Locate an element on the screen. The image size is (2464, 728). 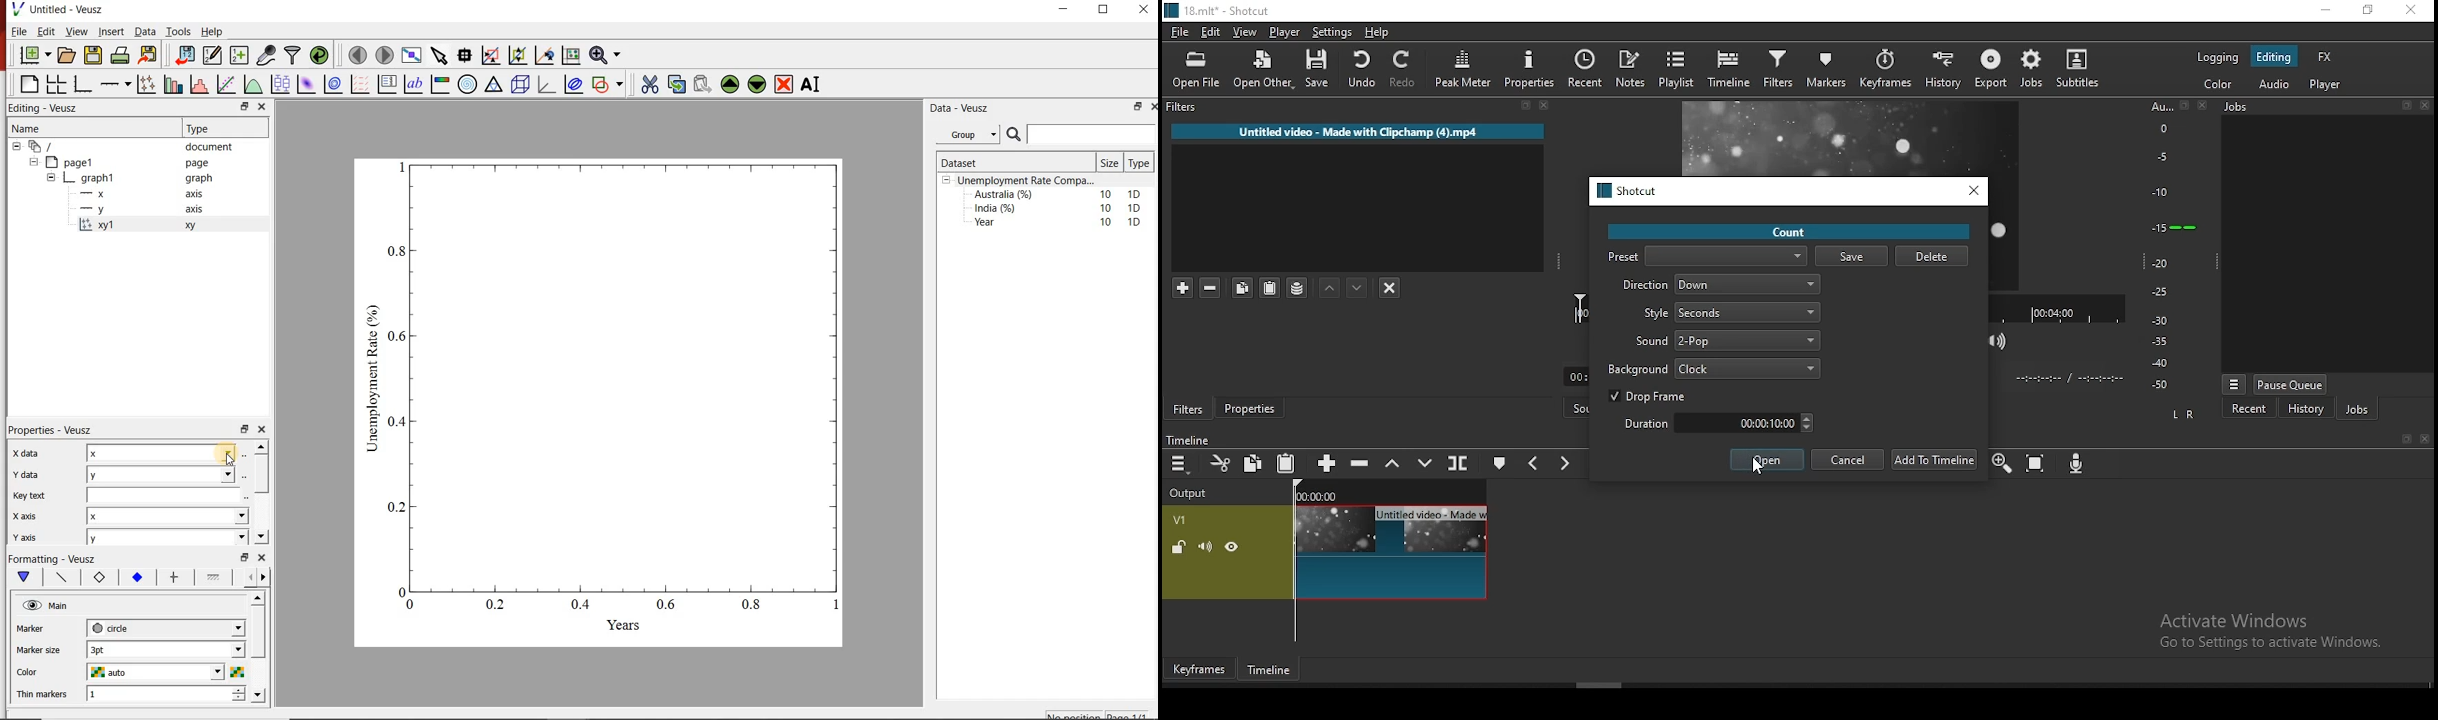
split at playhead is located at coordinates (1585, 68).